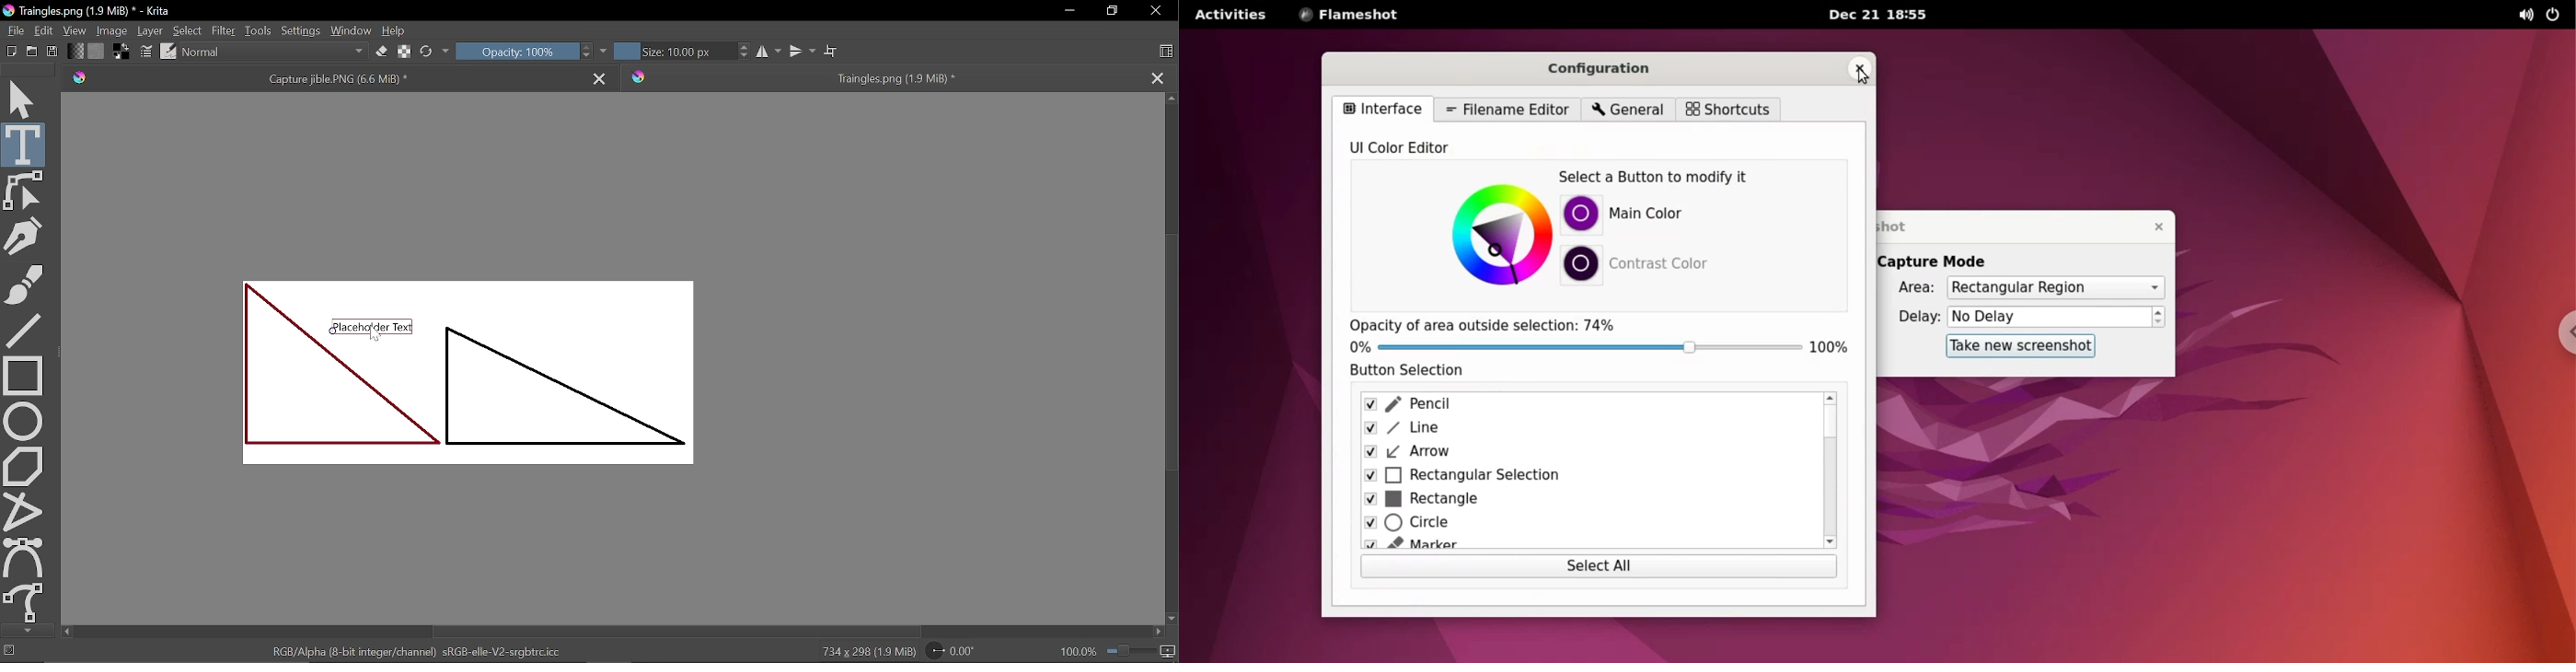  What do you see at coordinates (382, 53) in the screenshot?
I see `eraser` at bounding box center [382, 53].